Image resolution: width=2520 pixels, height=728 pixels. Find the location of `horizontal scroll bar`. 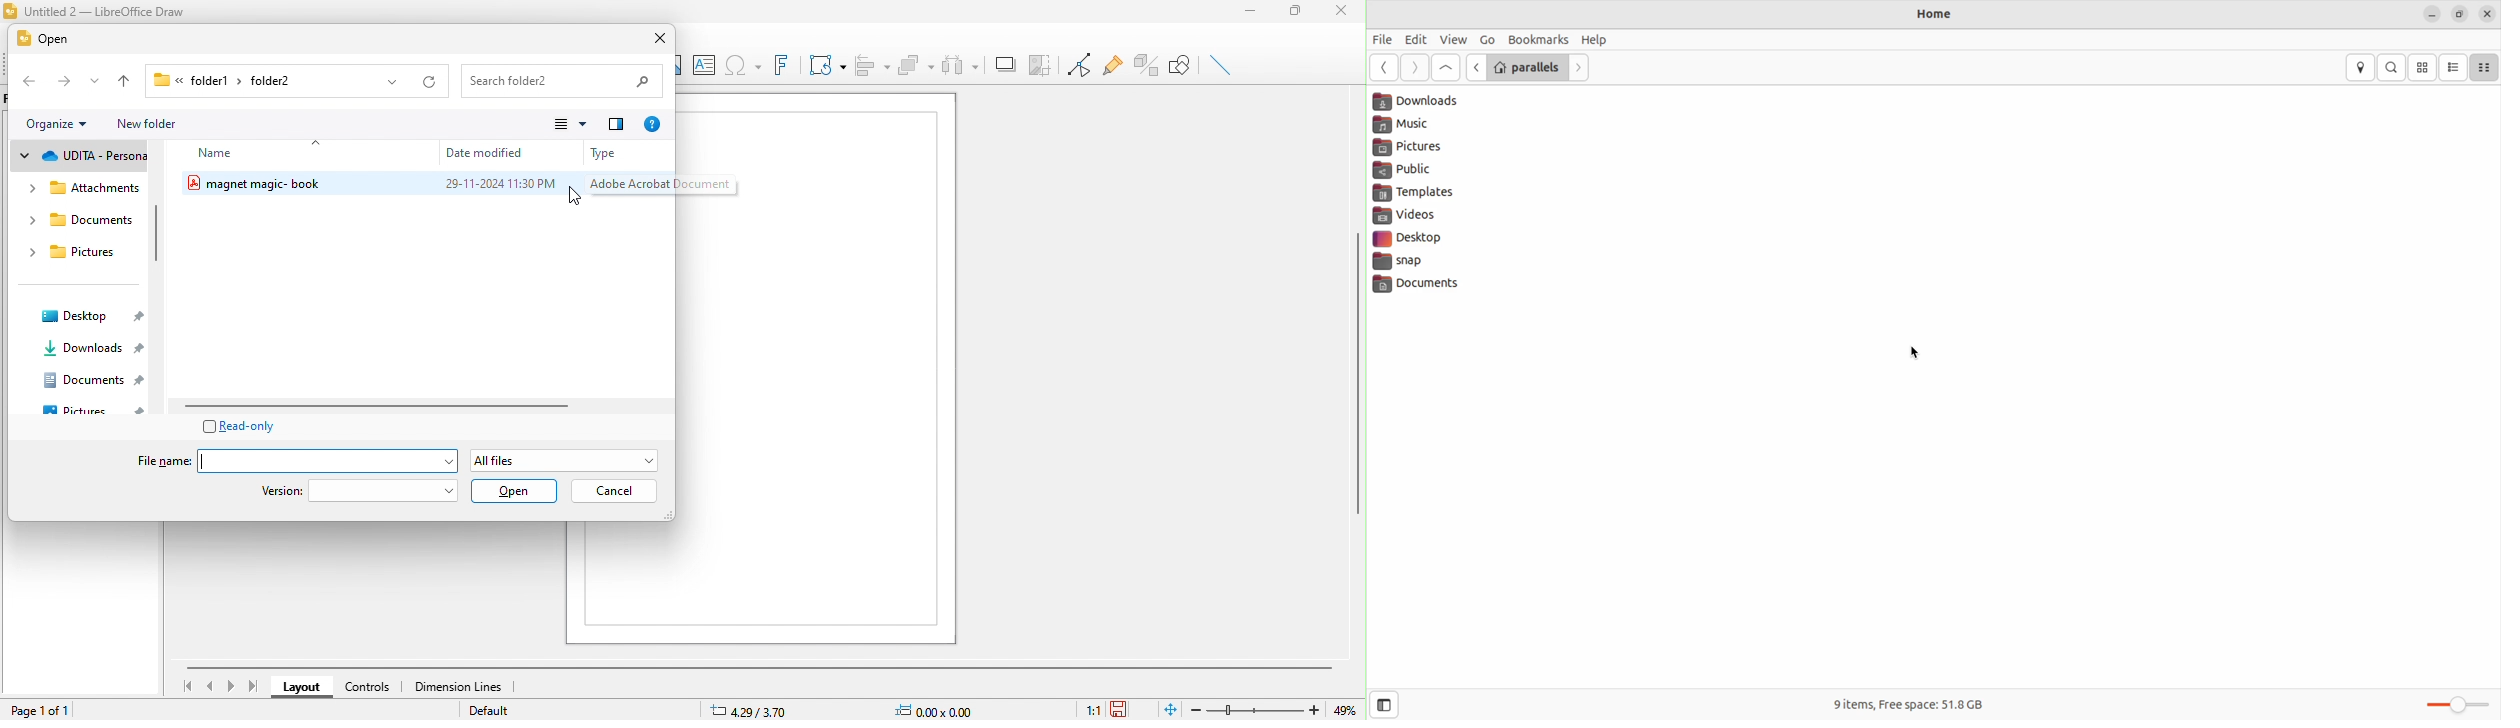

horizontal scroll bar is located at coordinates (393, 406).